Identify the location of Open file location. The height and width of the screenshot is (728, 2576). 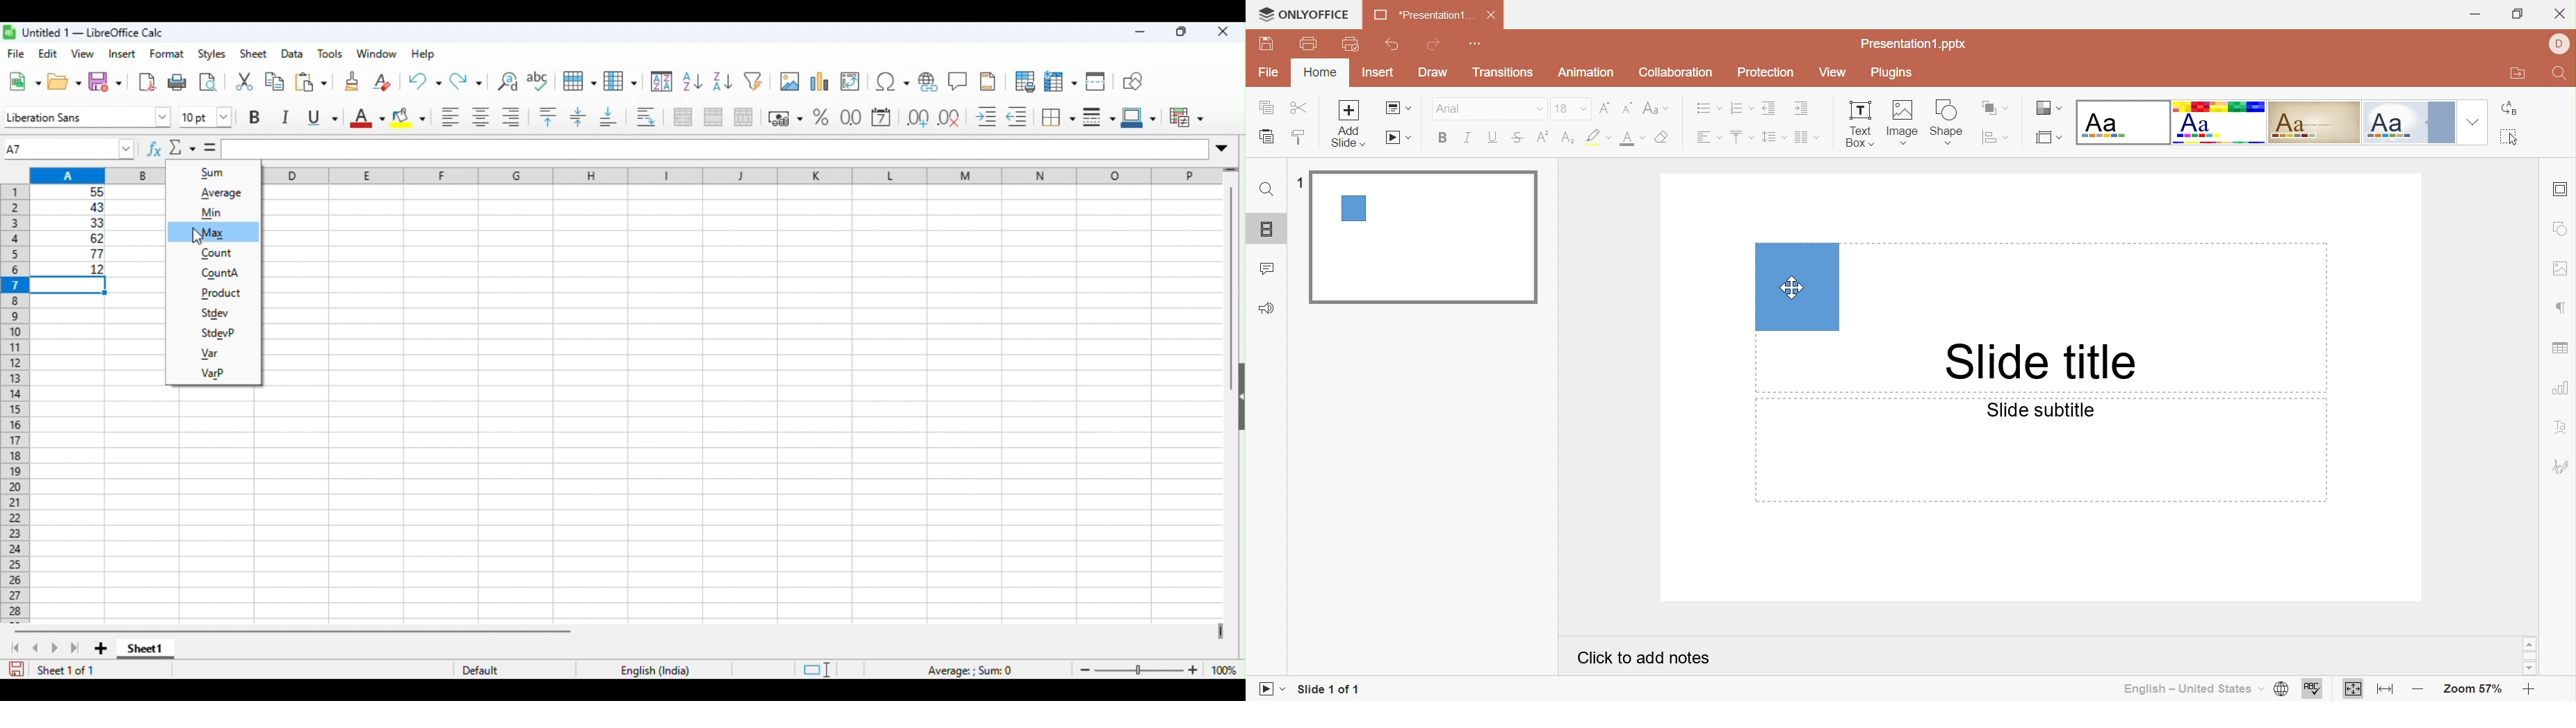
(2518, 74).